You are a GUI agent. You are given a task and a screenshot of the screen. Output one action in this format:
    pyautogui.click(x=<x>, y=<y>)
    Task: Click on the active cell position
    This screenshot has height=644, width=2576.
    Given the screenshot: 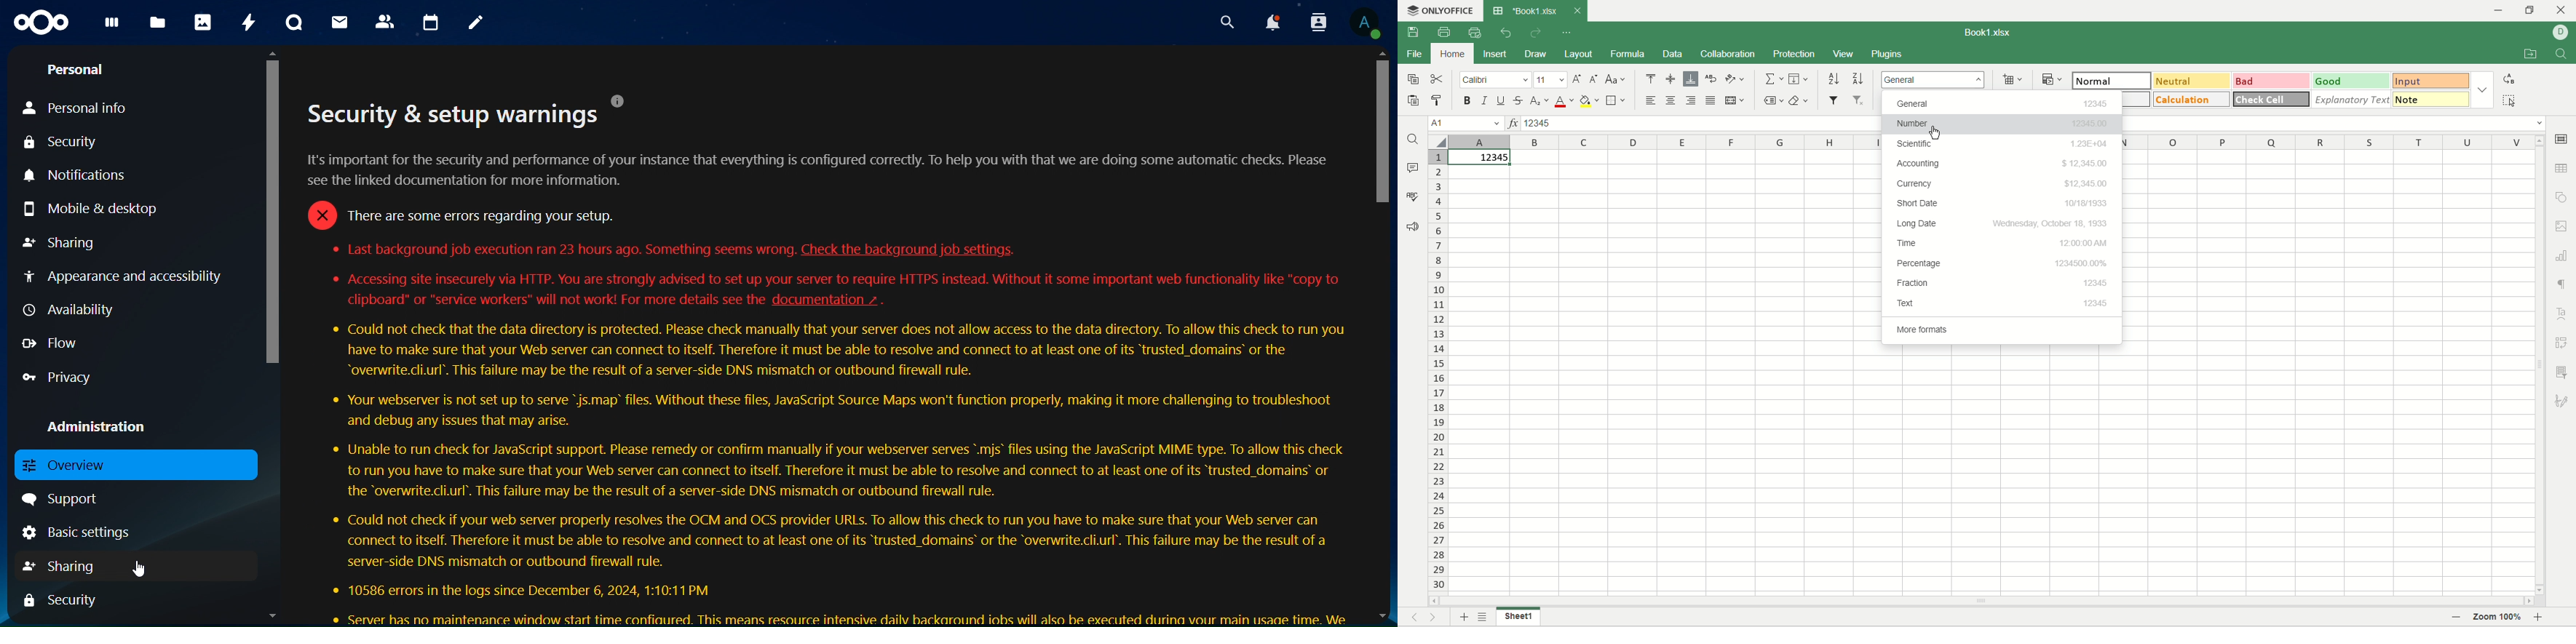 What is the action you would take?
    pyautogui.click(x=1466, y=124)
    